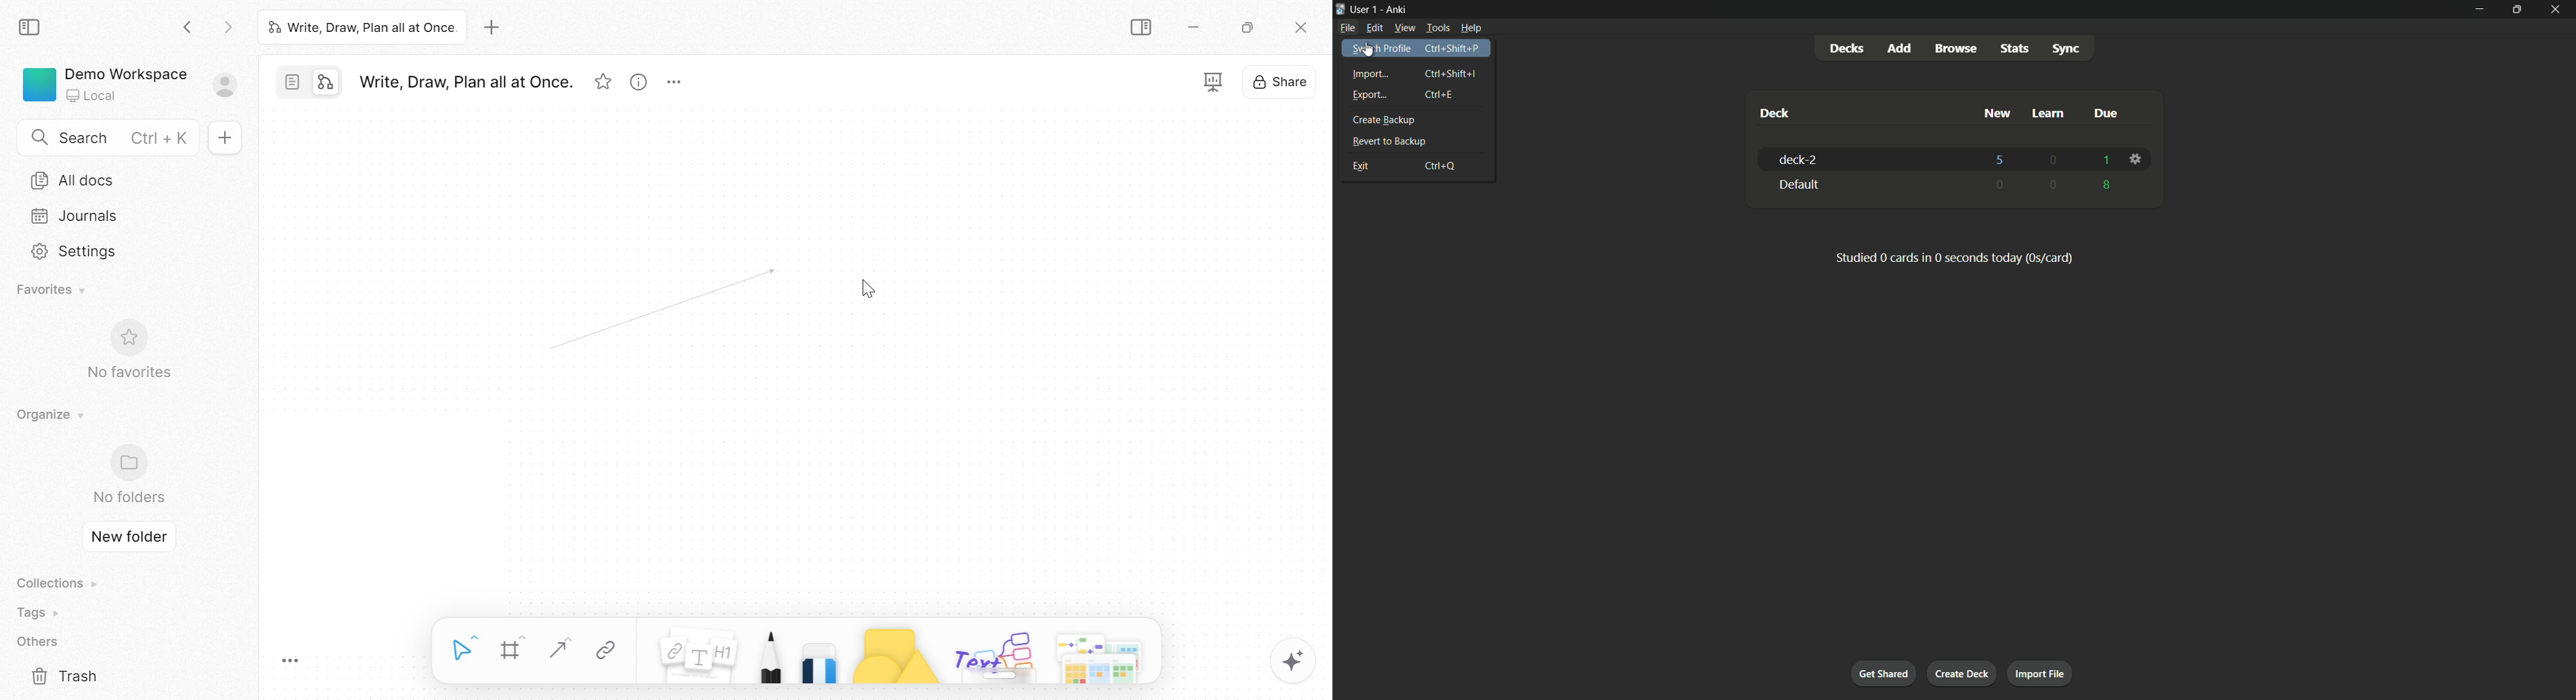 This screenshot has height=700, width=2576. What do you see at coordinates (2479, 10) in the screenshot?
I see `minimize` at bounding box center [2479, 10].